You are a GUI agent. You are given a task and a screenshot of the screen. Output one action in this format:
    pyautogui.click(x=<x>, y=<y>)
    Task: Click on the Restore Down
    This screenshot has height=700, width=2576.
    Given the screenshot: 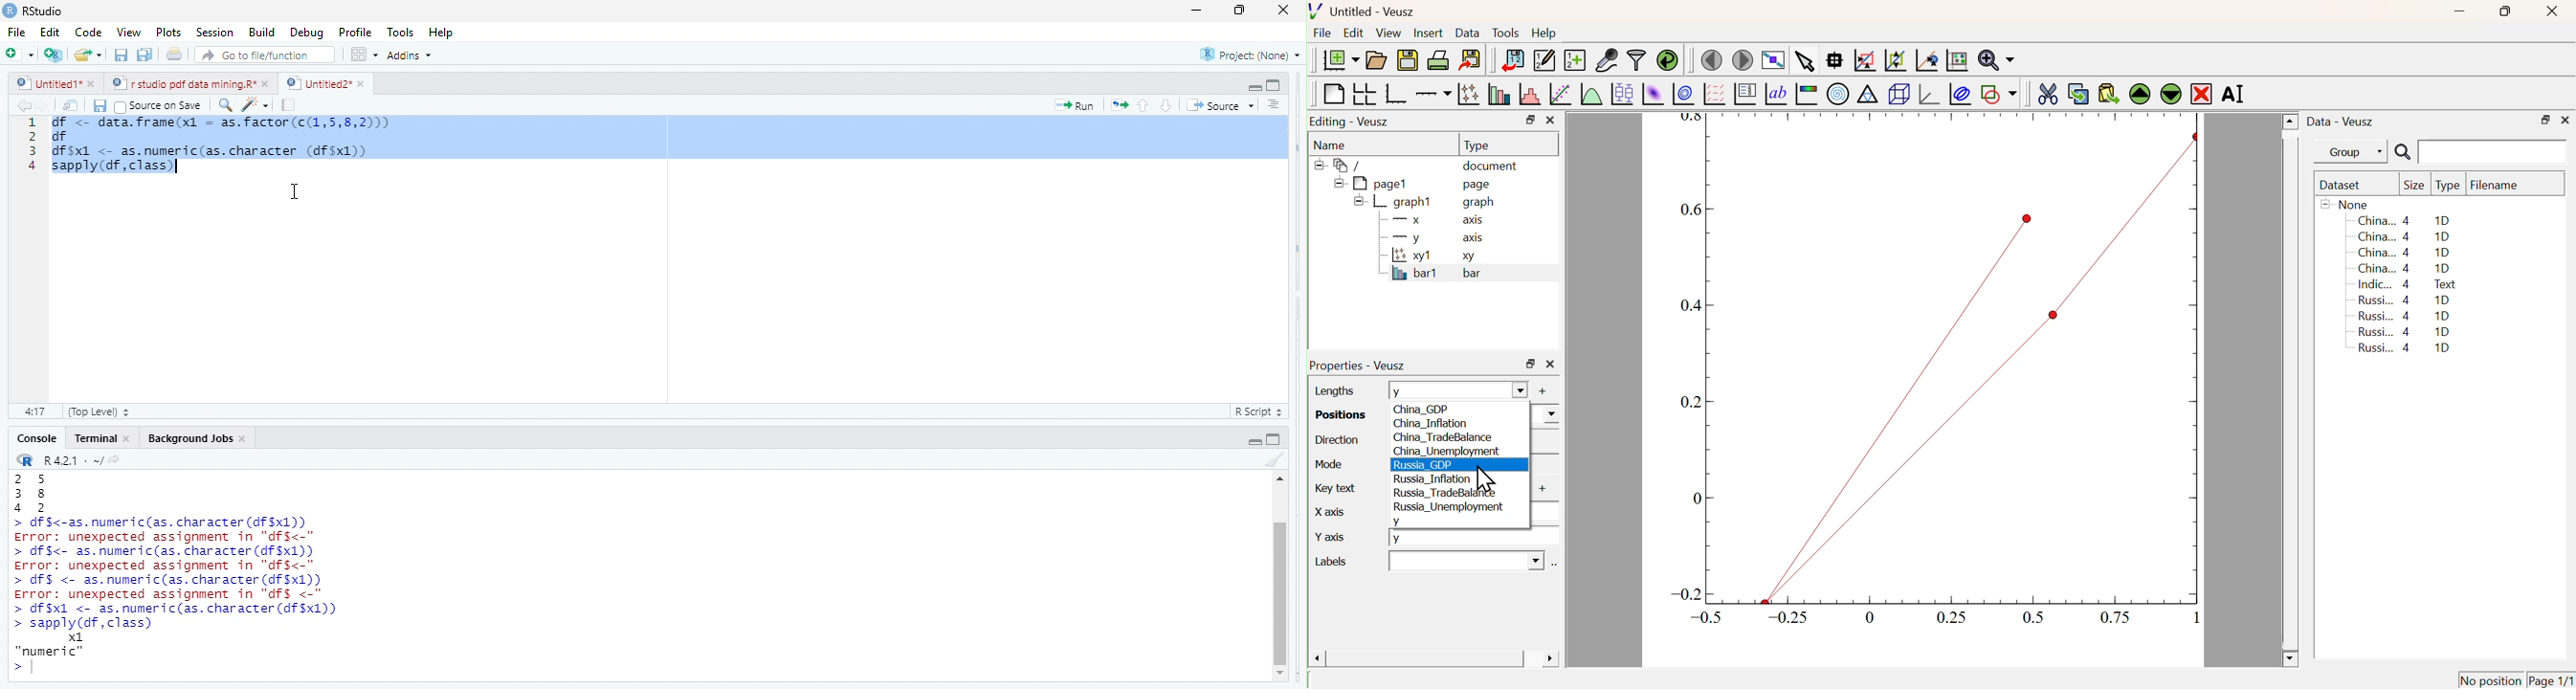 What is the action you would take?
    pyautogui.click(x=1530, y=120)
    